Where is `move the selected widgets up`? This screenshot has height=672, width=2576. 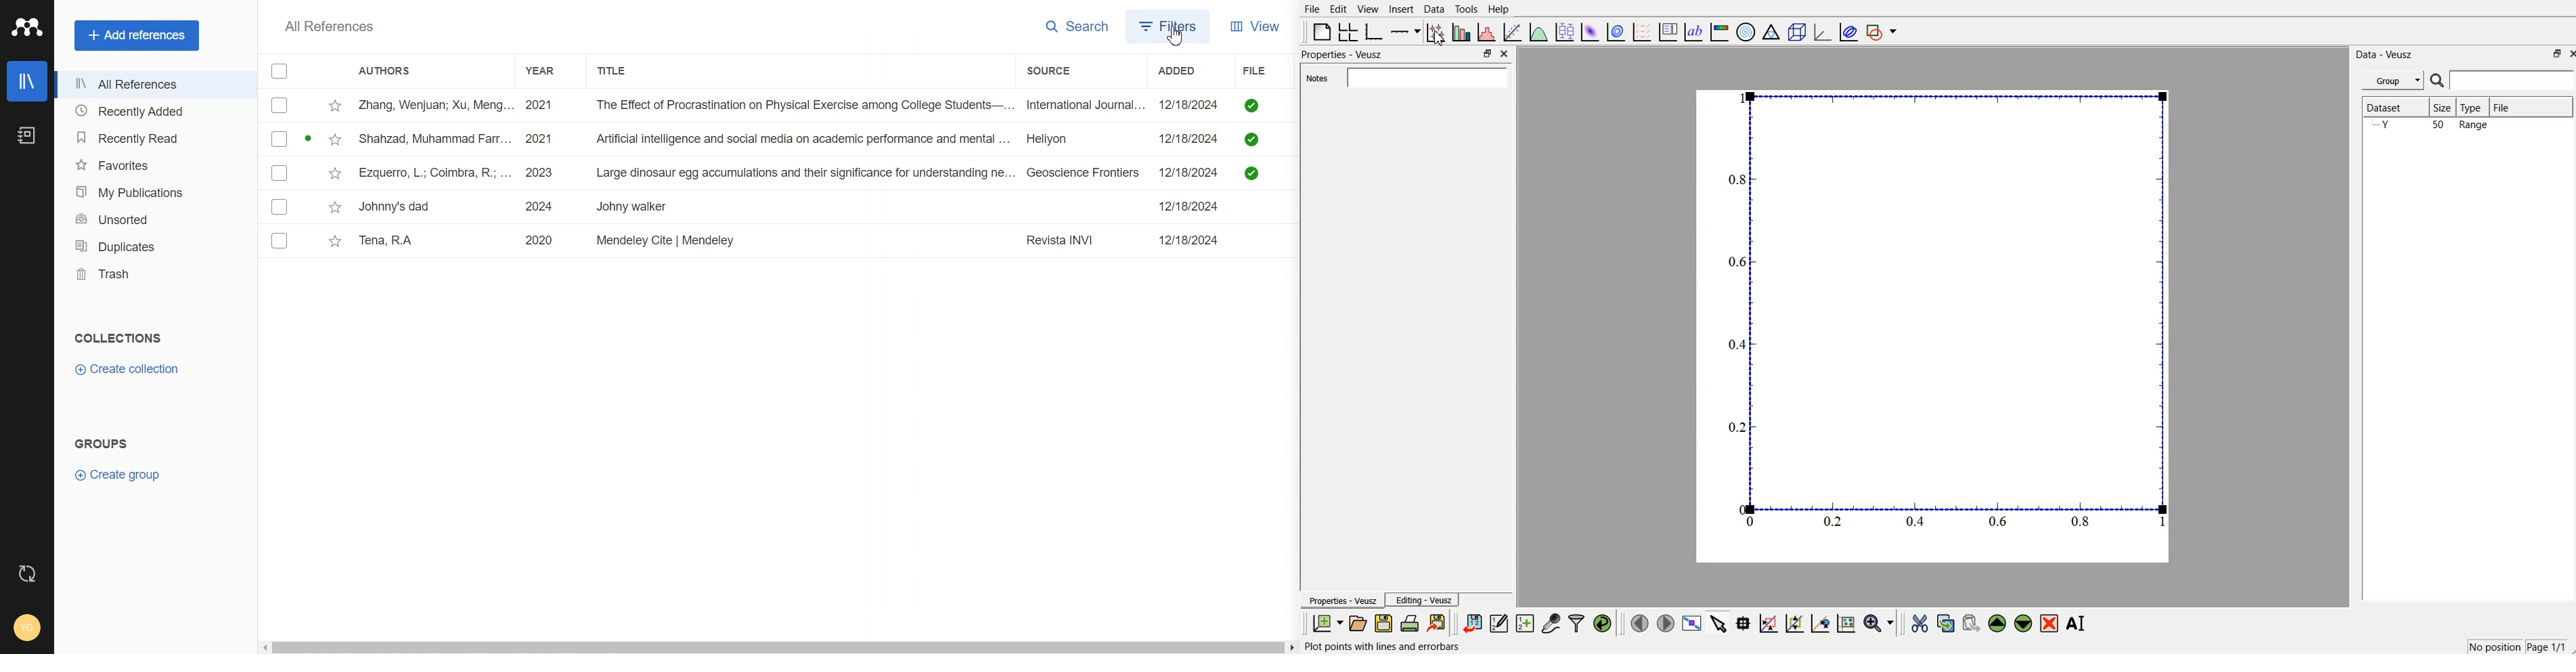
move the selected widgets up is located at coordinates (1999, 623).